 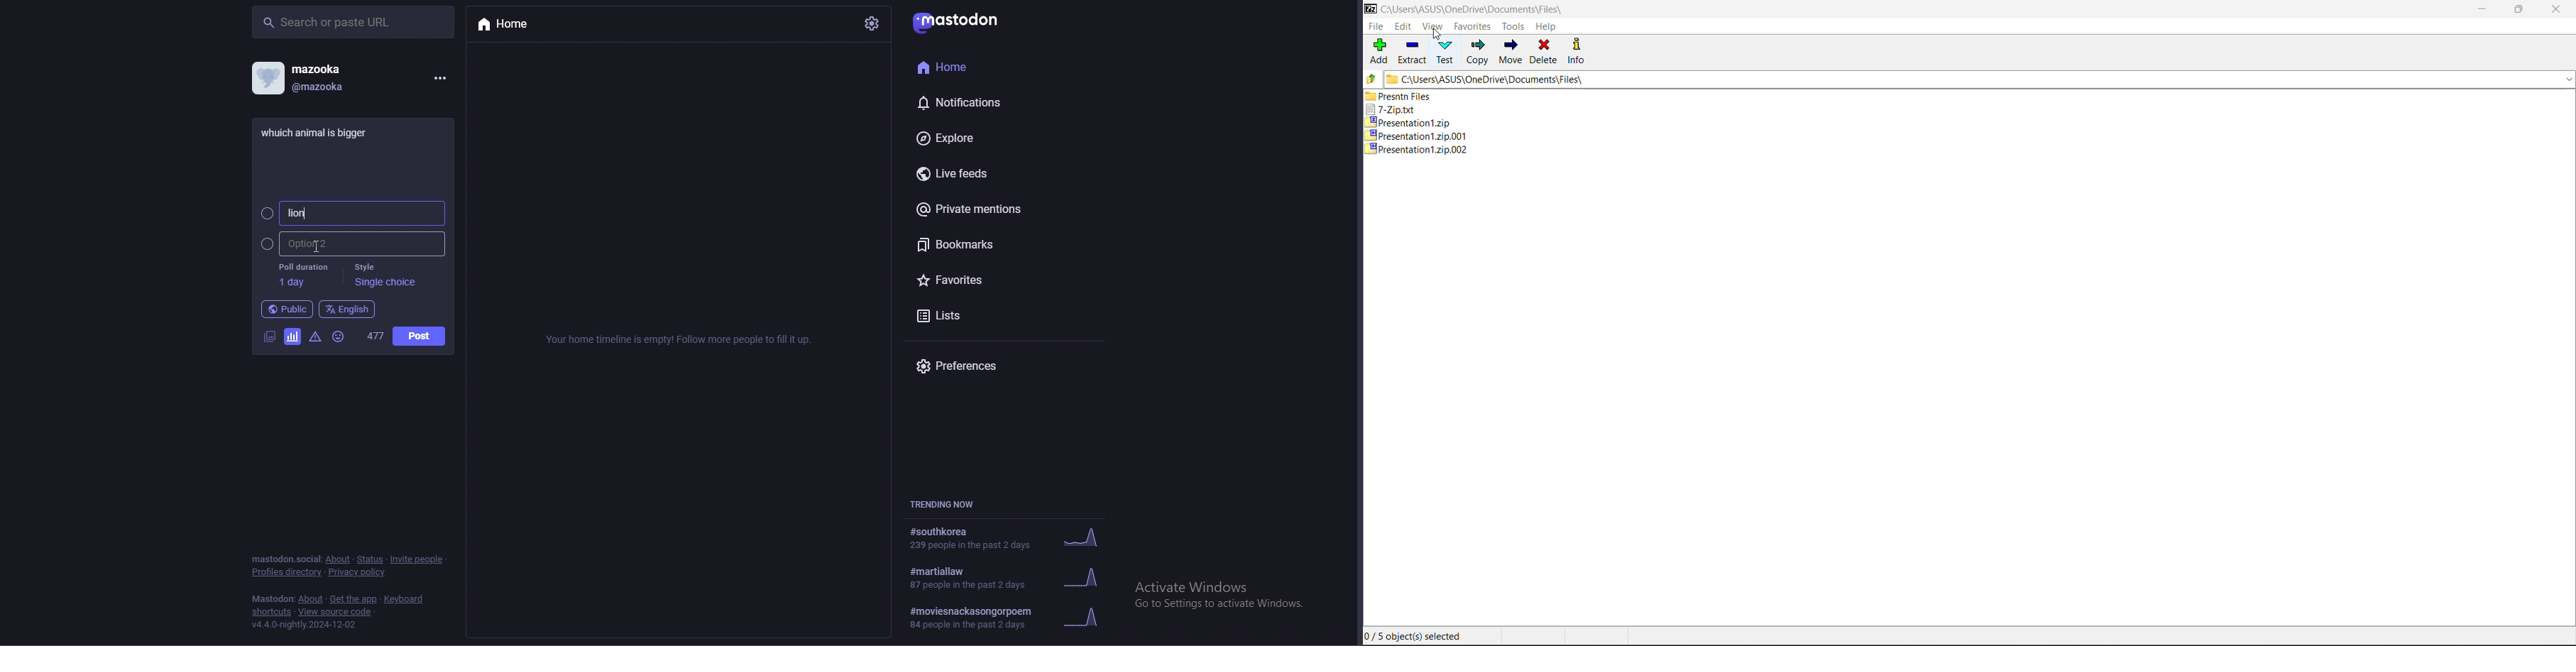 I want to click on warning, so click(x=315, y=338).